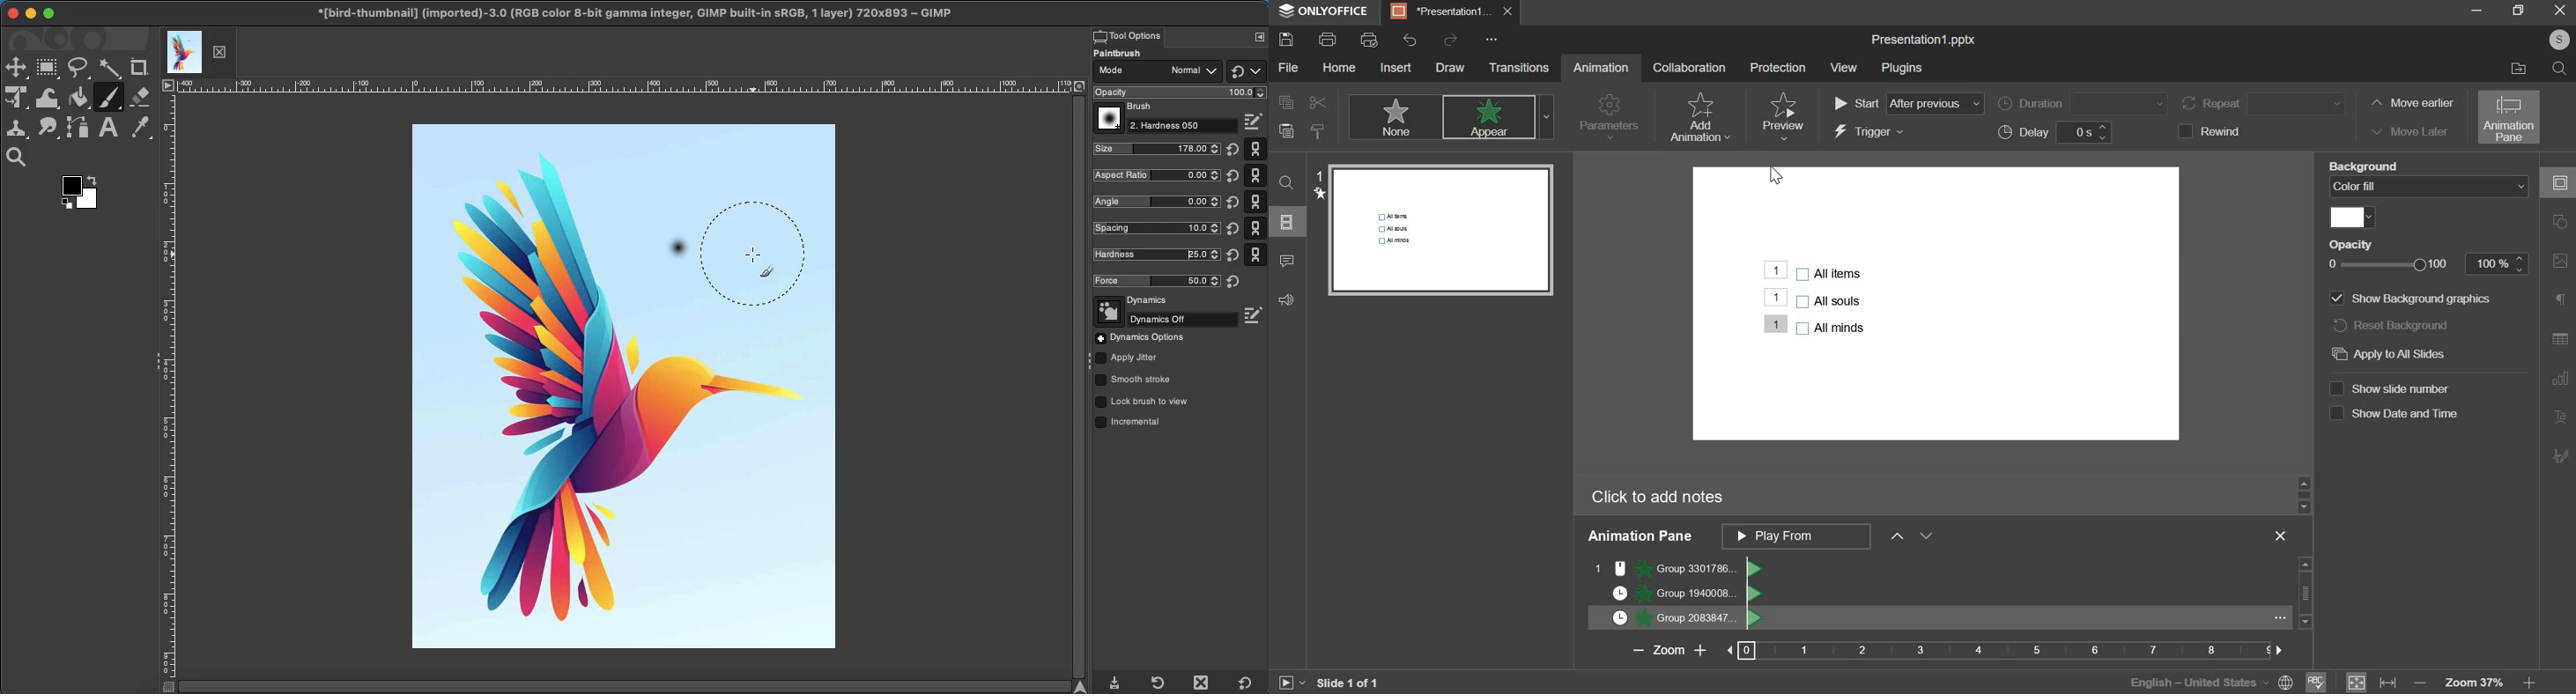  I want to click on show slide number, so click(2391, 389).